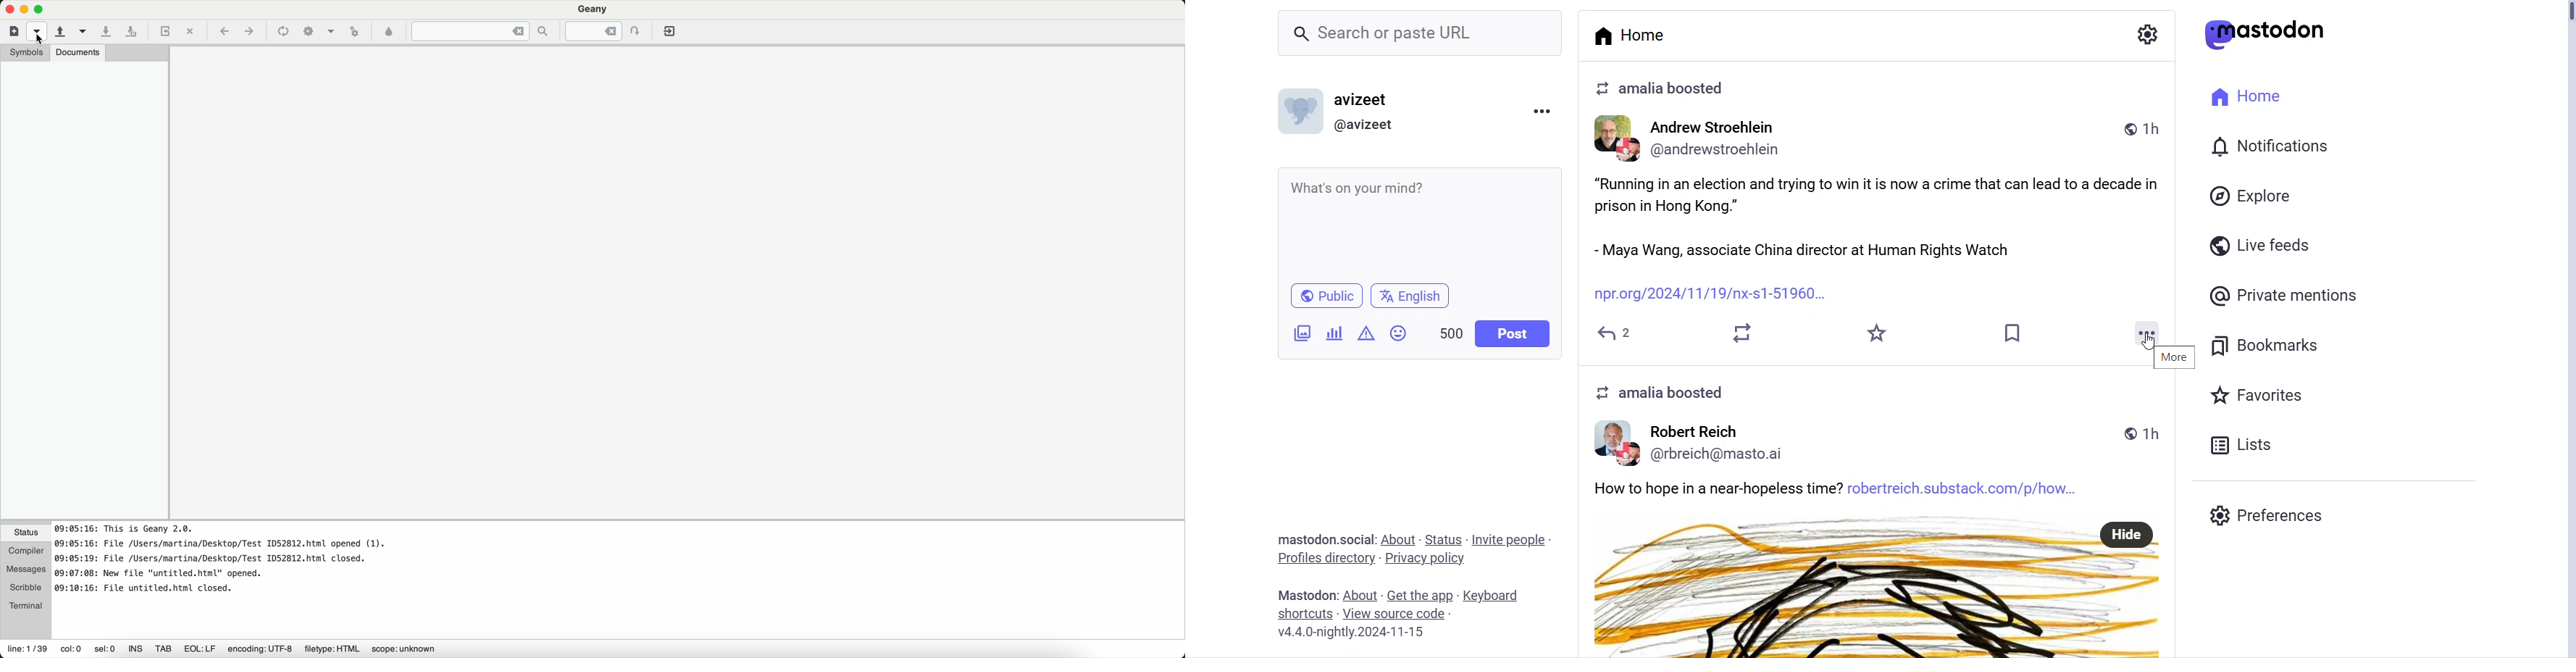 Image resolution: width=2576 pixels, height=672 pixels. Describe the element at coordinates (60, 30) in the screenshot. I see `open an existing file` at that location.